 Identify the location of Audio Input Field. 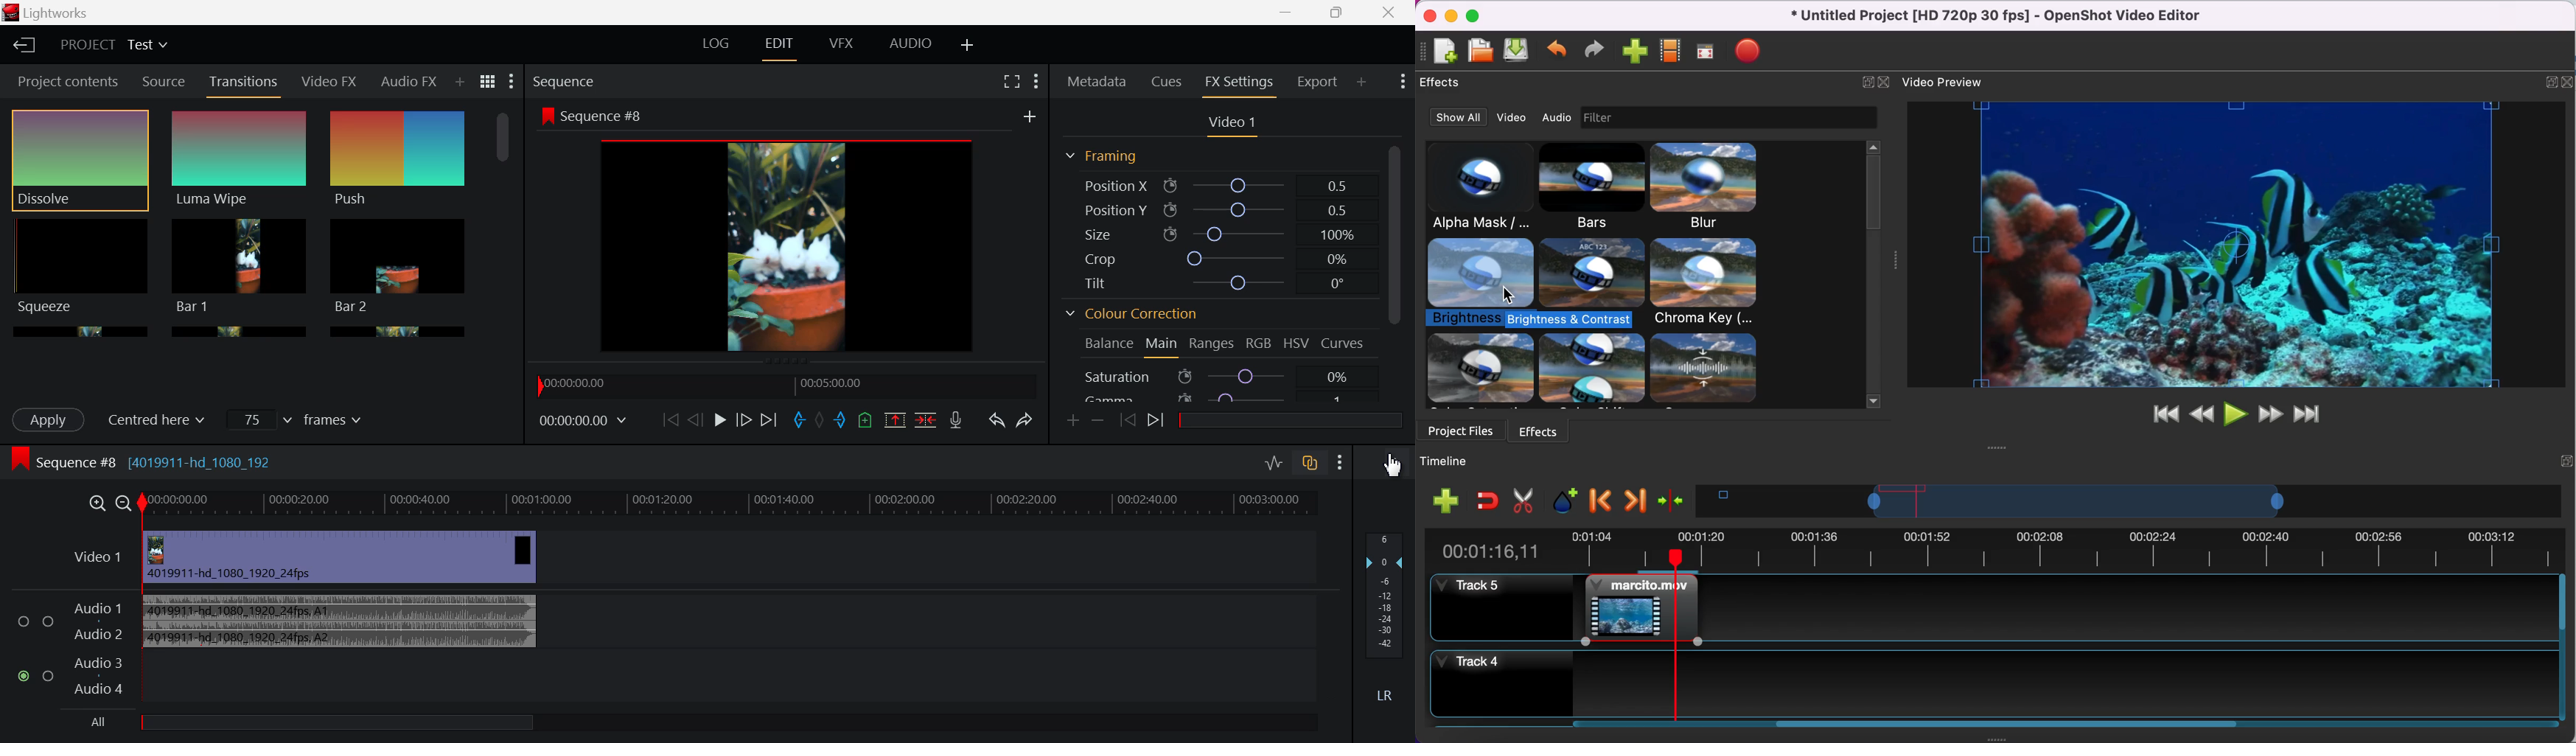
(663, 643).